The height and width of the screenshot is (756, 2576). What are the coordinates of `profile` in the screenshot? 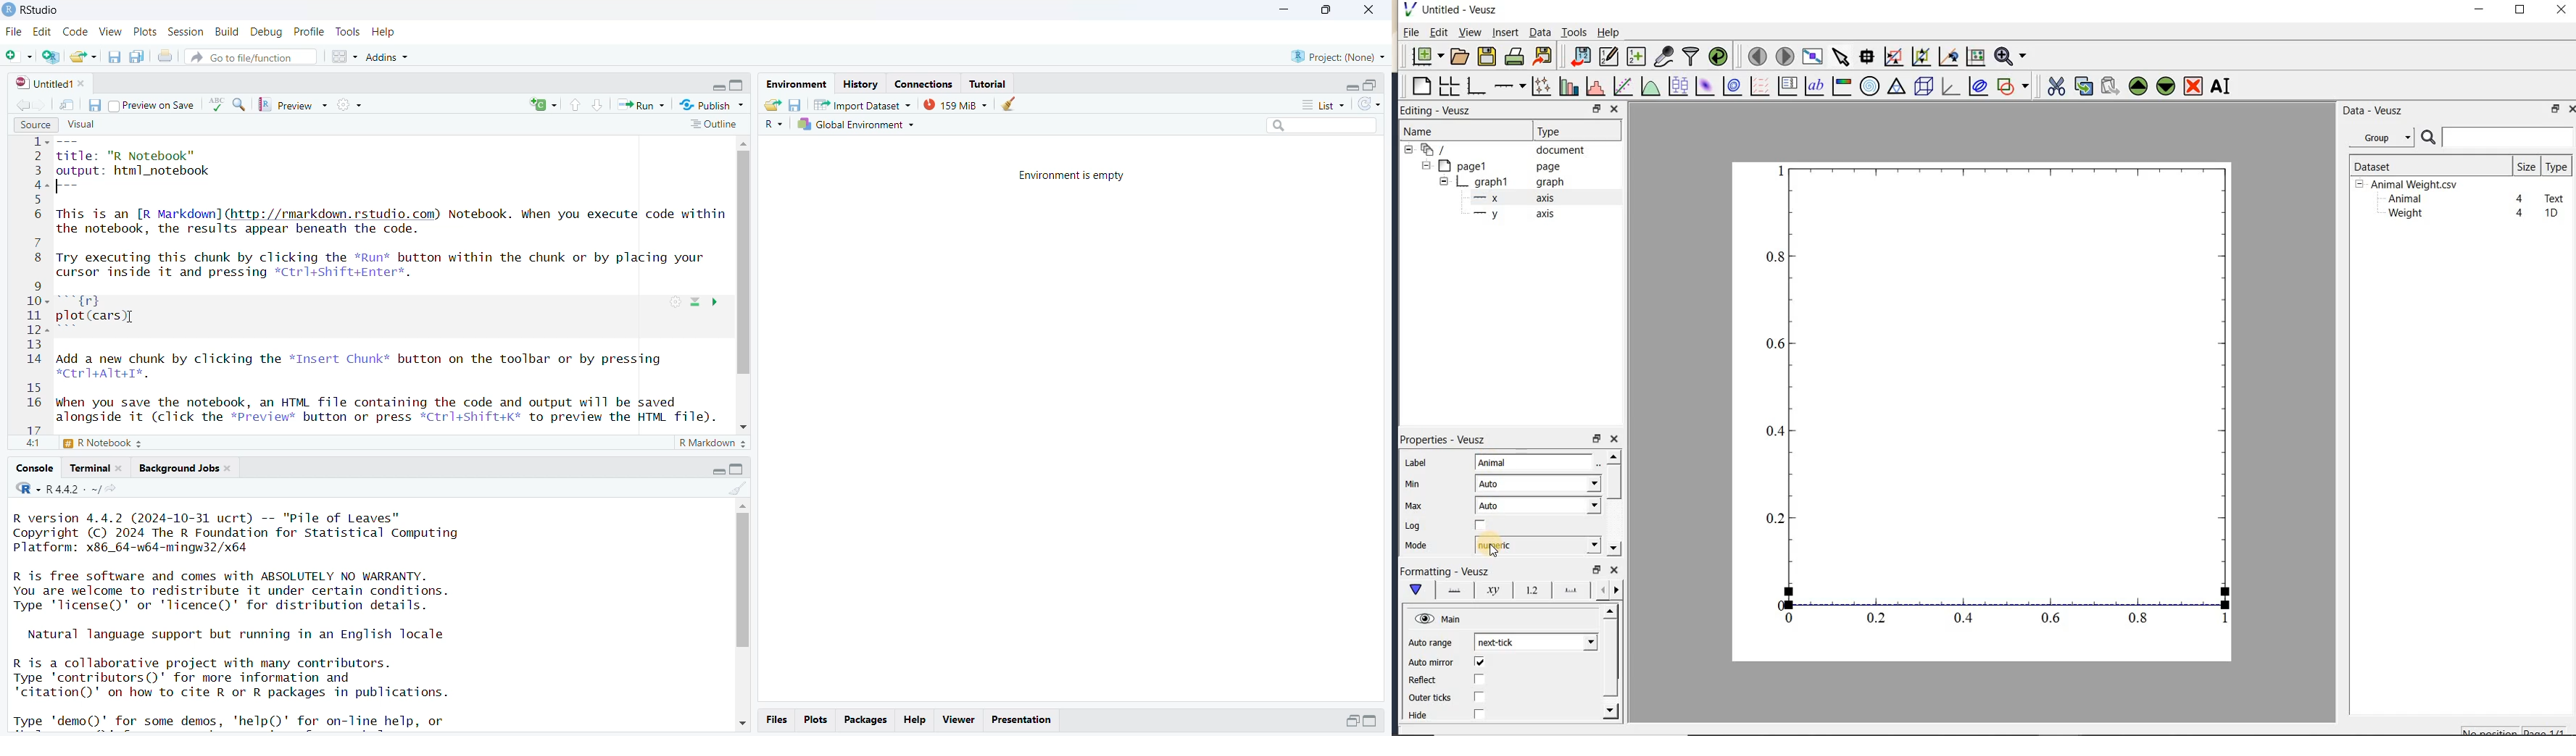 It's located at (310, 32).